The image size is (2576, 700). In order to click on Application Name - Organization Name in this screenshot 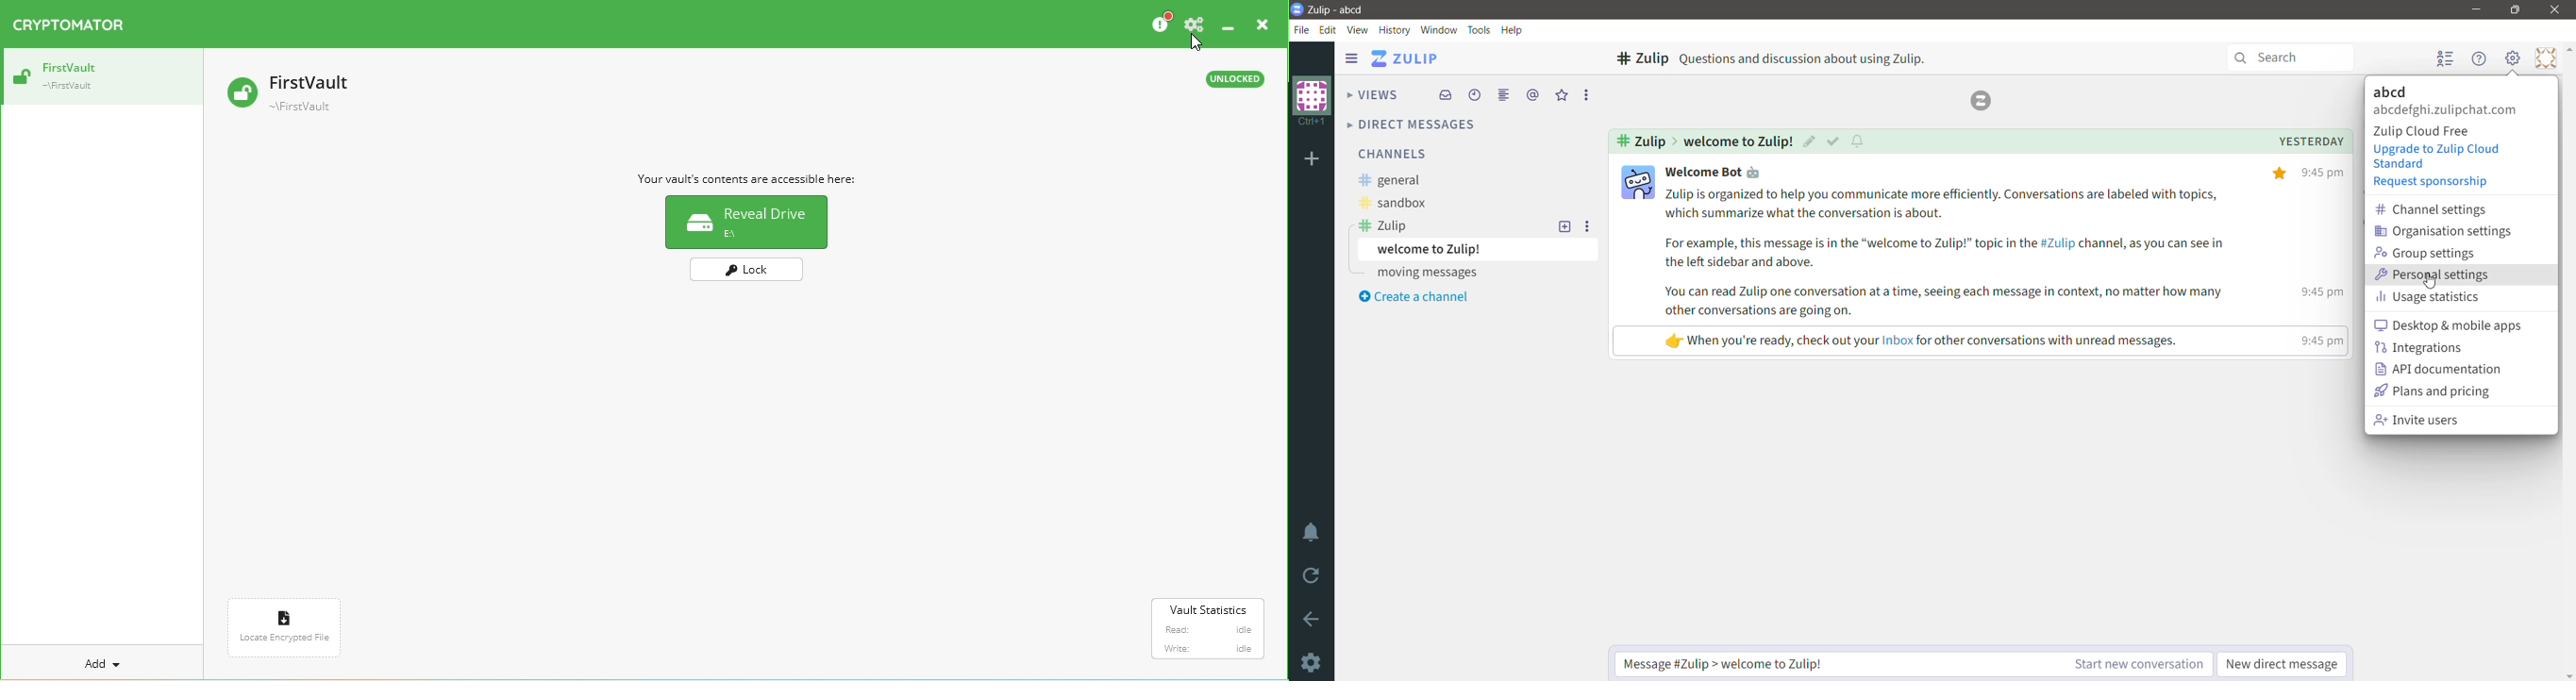, I will do `click(1341, 10)`.